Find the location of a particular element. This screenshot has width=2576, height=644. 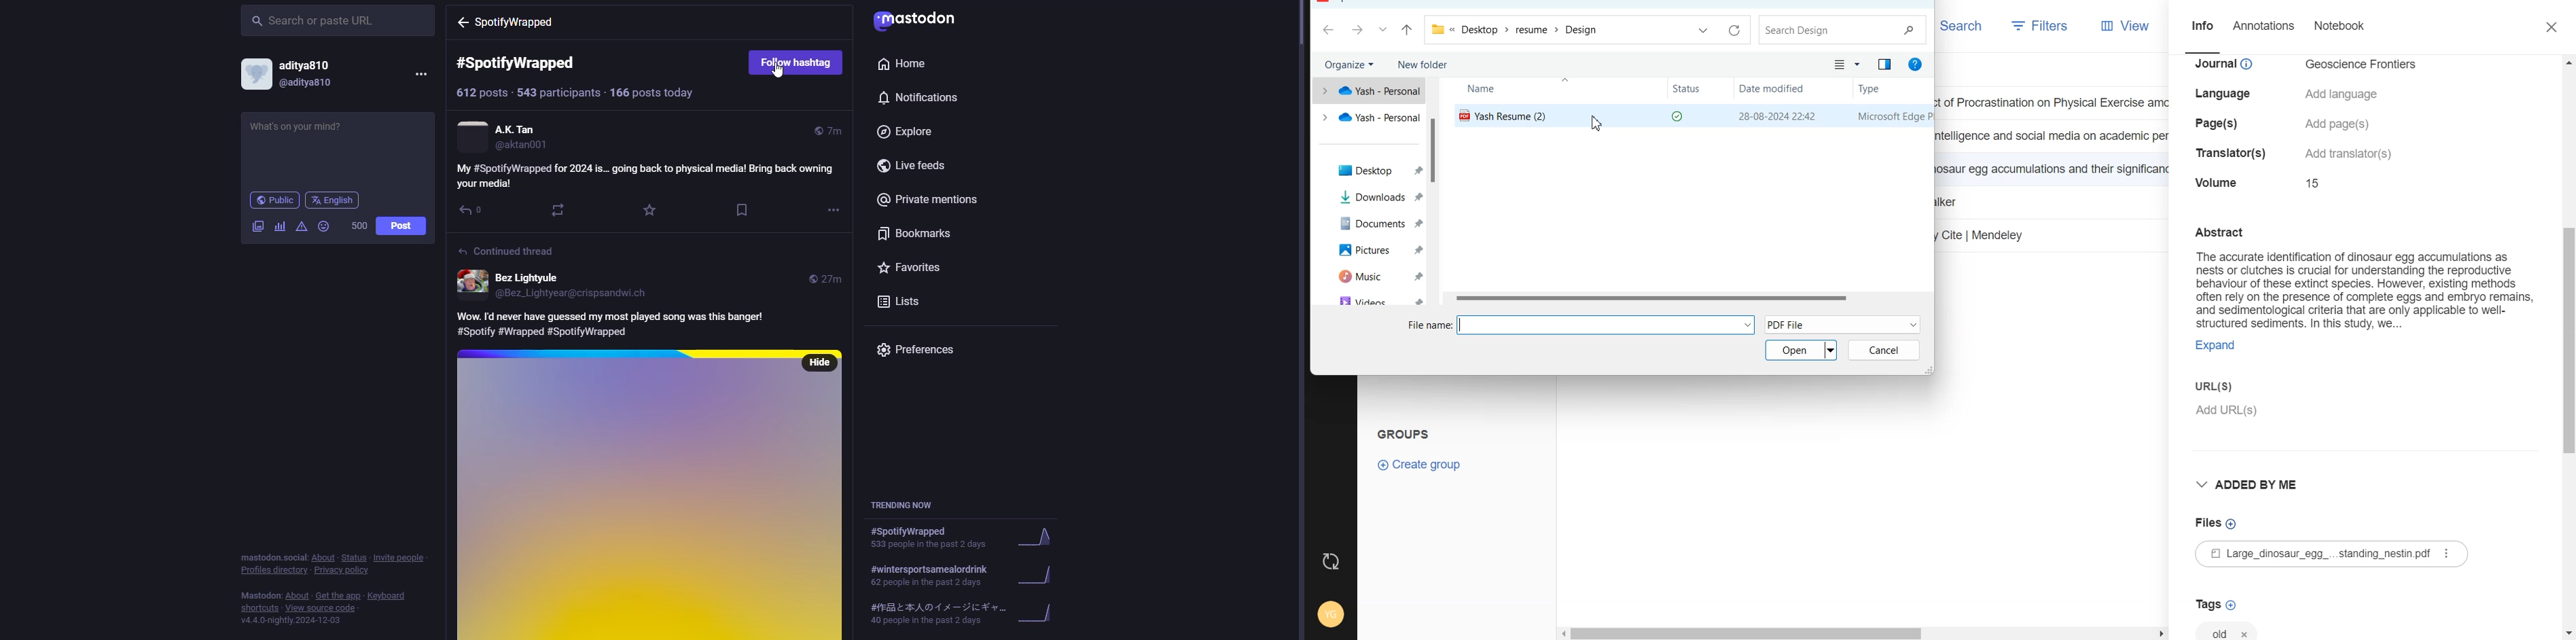

500 is located at coordinates (359, 226).